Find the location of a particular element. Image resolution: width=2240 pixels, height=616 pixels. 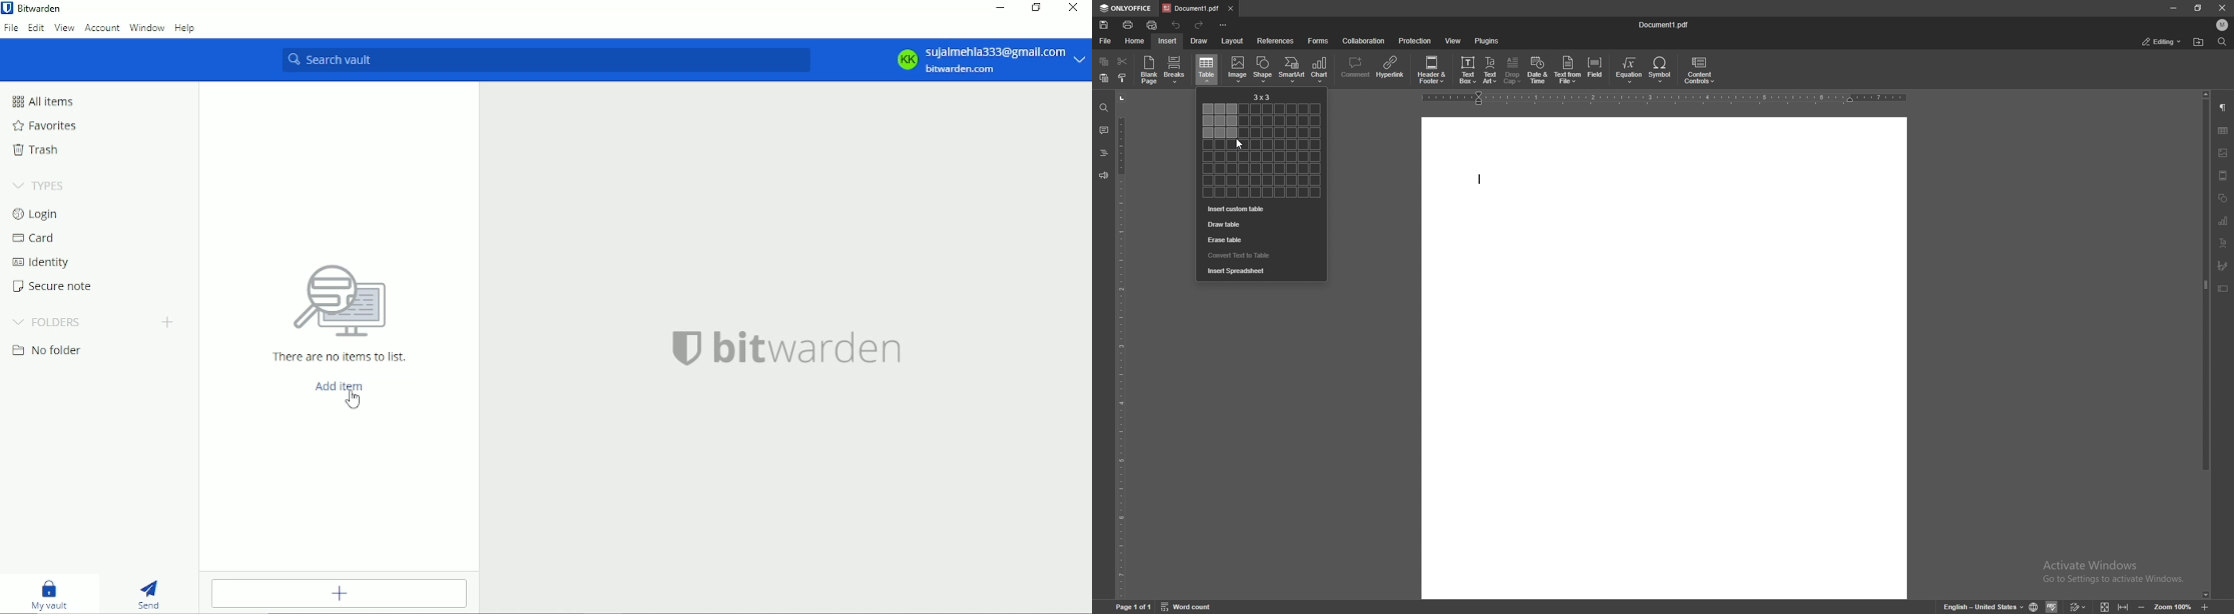

document is located at coordinates (1662, 359).